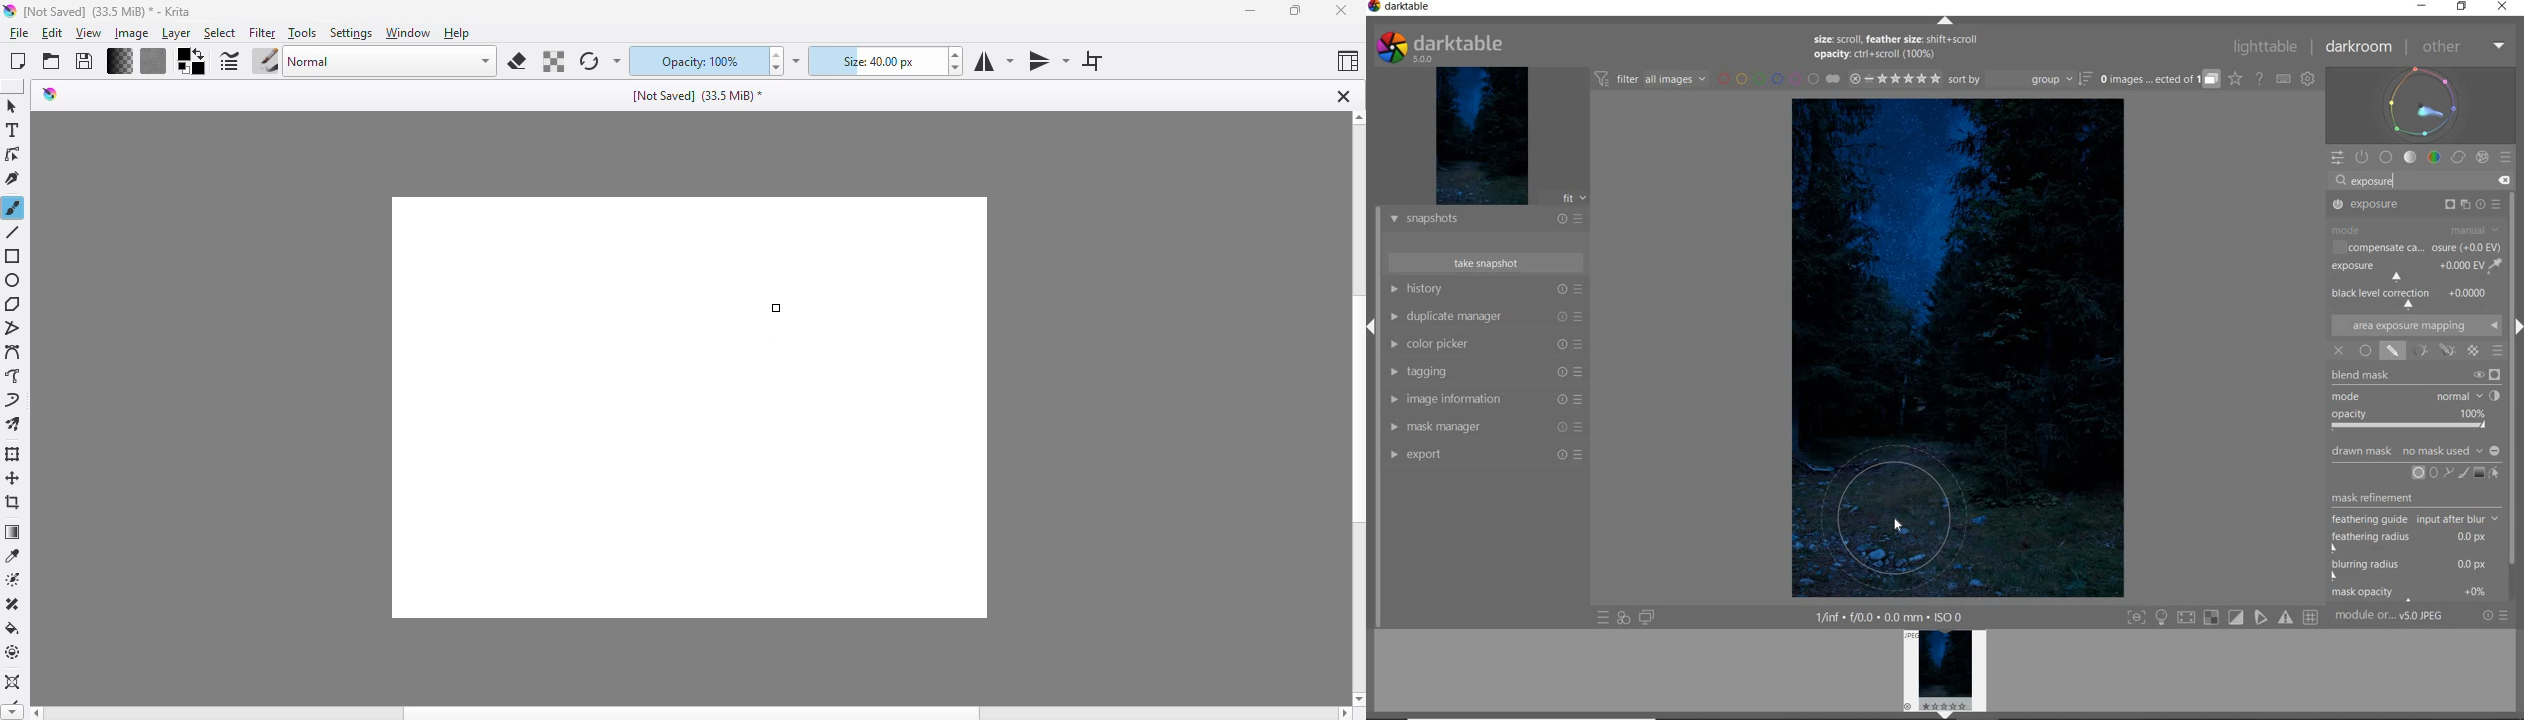 The width and height of the screenshot is (2548, 728). Describe the element at coordinates (14, 107) in the screenshot. I see `select shapes tool` at that location.